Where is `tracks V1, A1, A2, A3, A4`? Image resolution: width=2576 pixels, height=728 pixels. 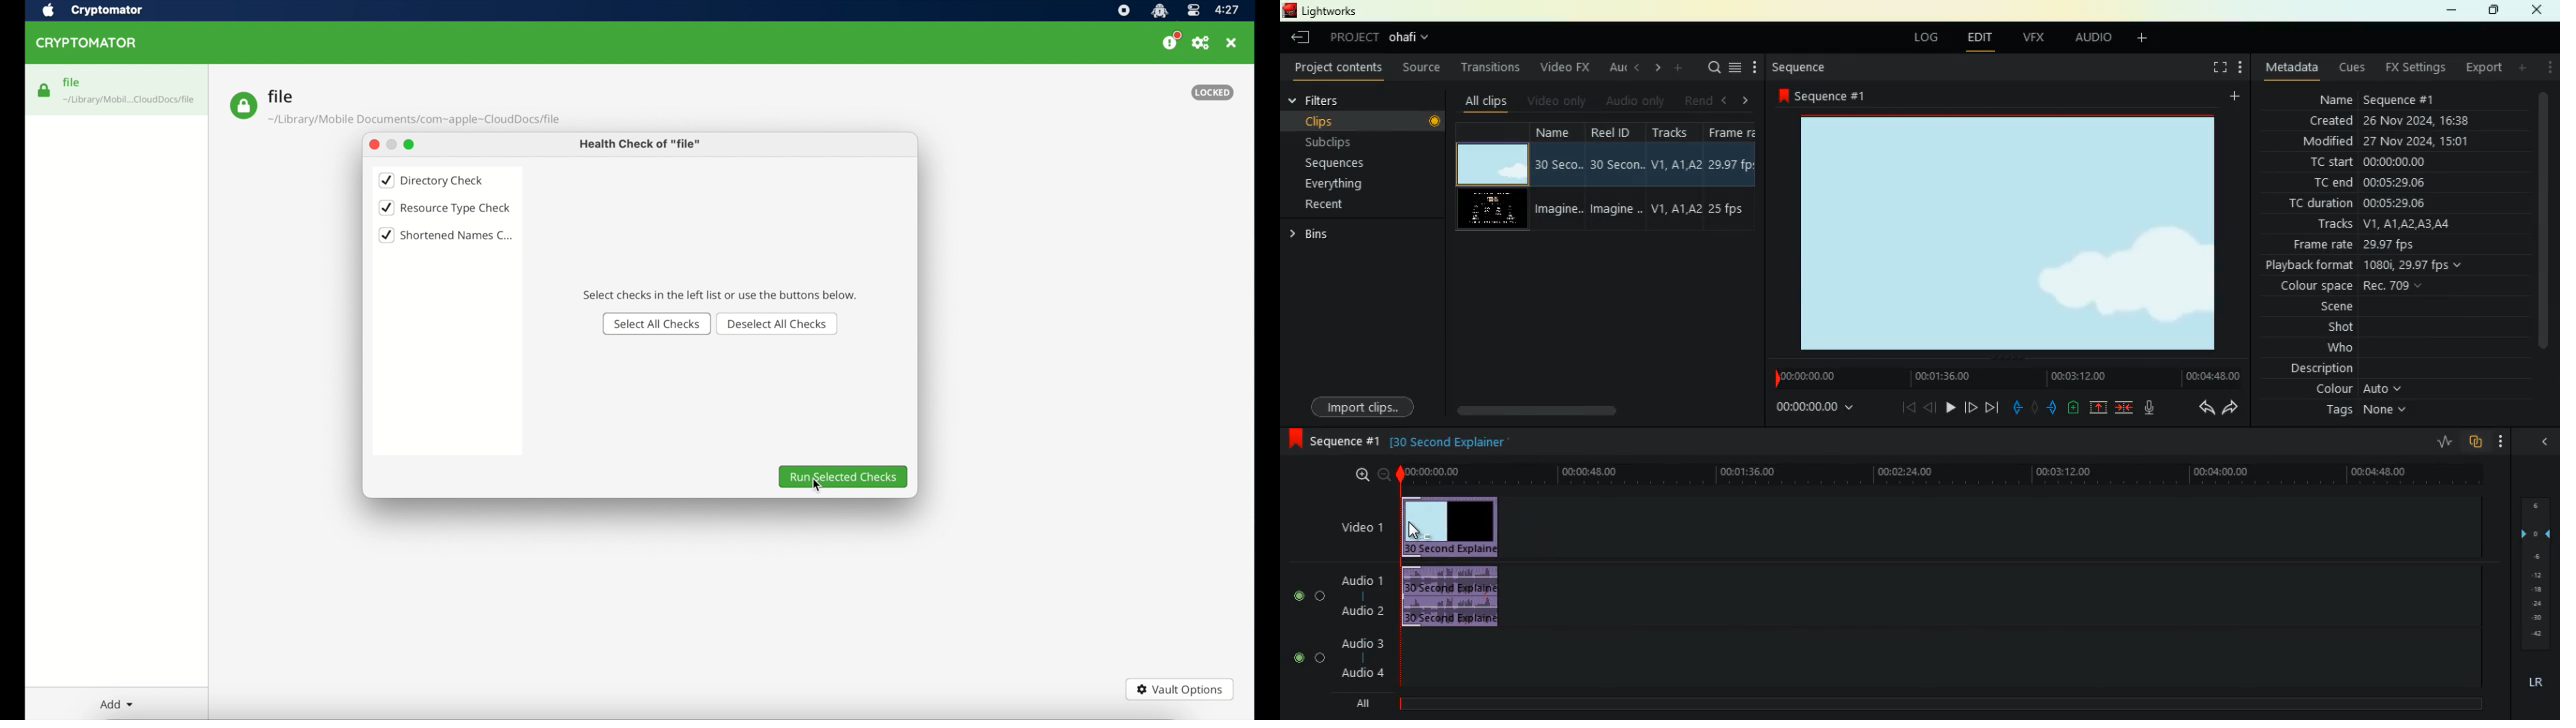 tracks V1, A1, A2, A3, A4 is located at coordinates (2393, 225).